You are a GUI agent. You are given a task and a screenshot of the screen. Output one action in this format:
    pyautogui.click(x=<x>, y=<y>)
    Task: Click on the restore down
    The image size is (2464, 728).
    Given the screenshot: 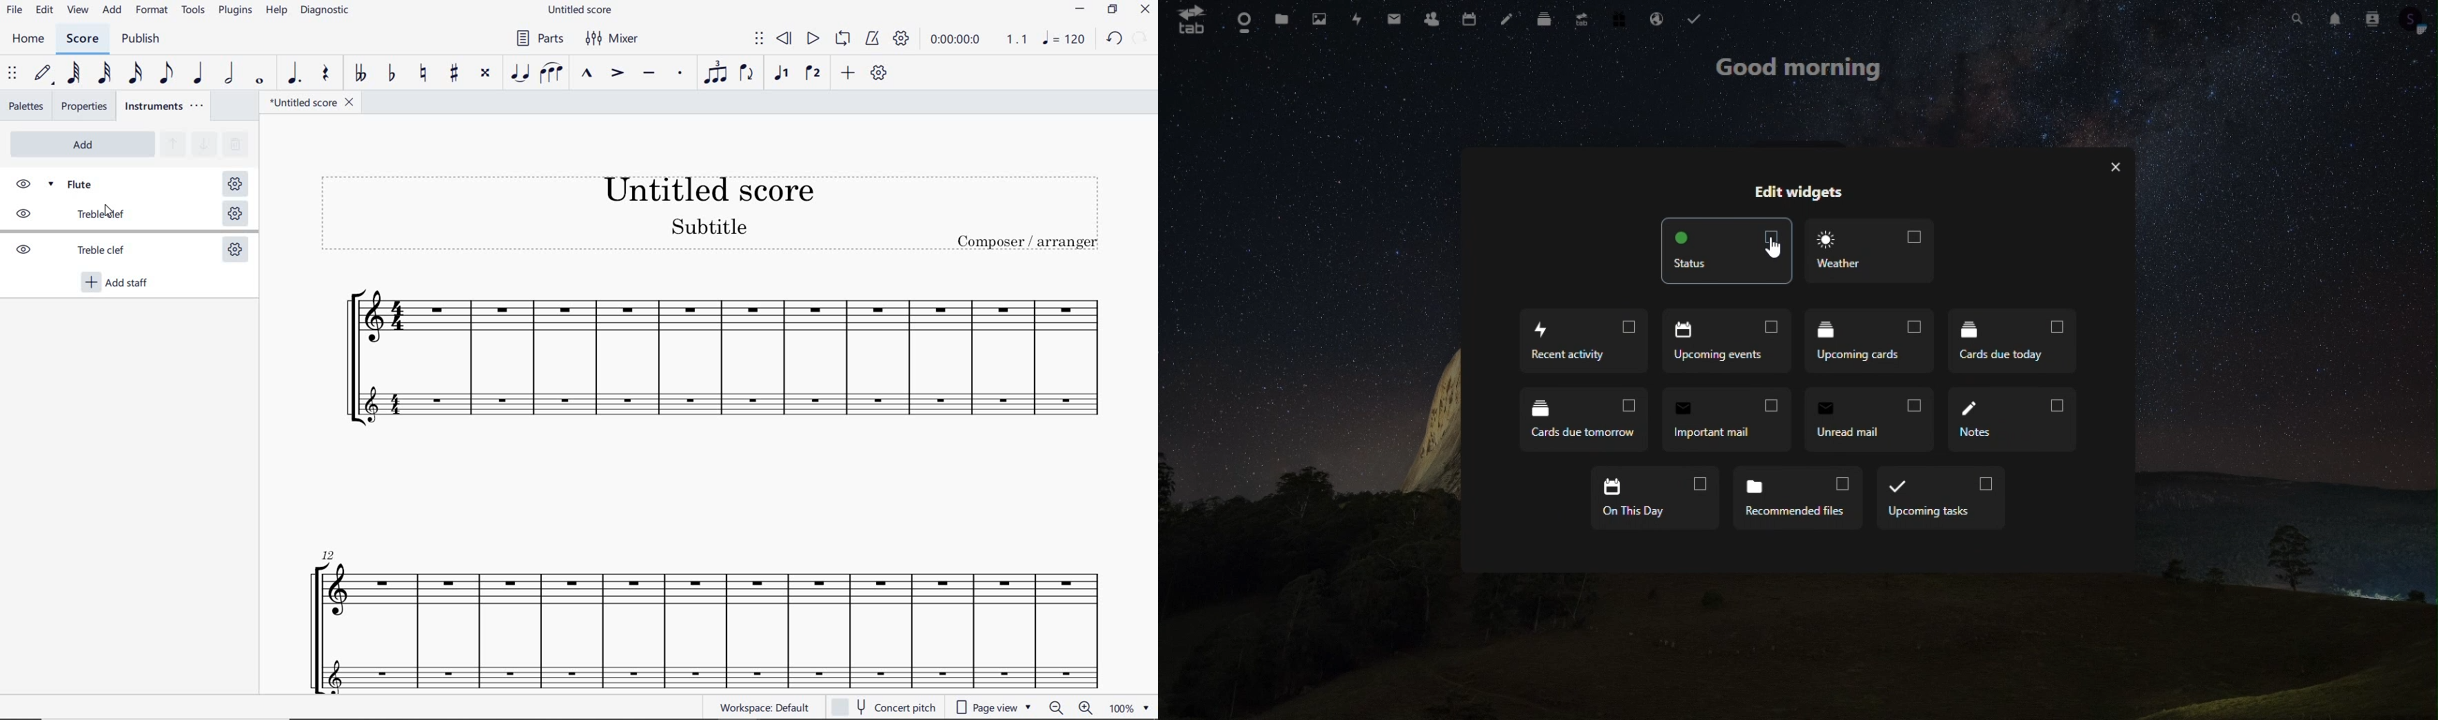 What is the action you would take?
    pyautogui.click(x=1112, y=10)
    